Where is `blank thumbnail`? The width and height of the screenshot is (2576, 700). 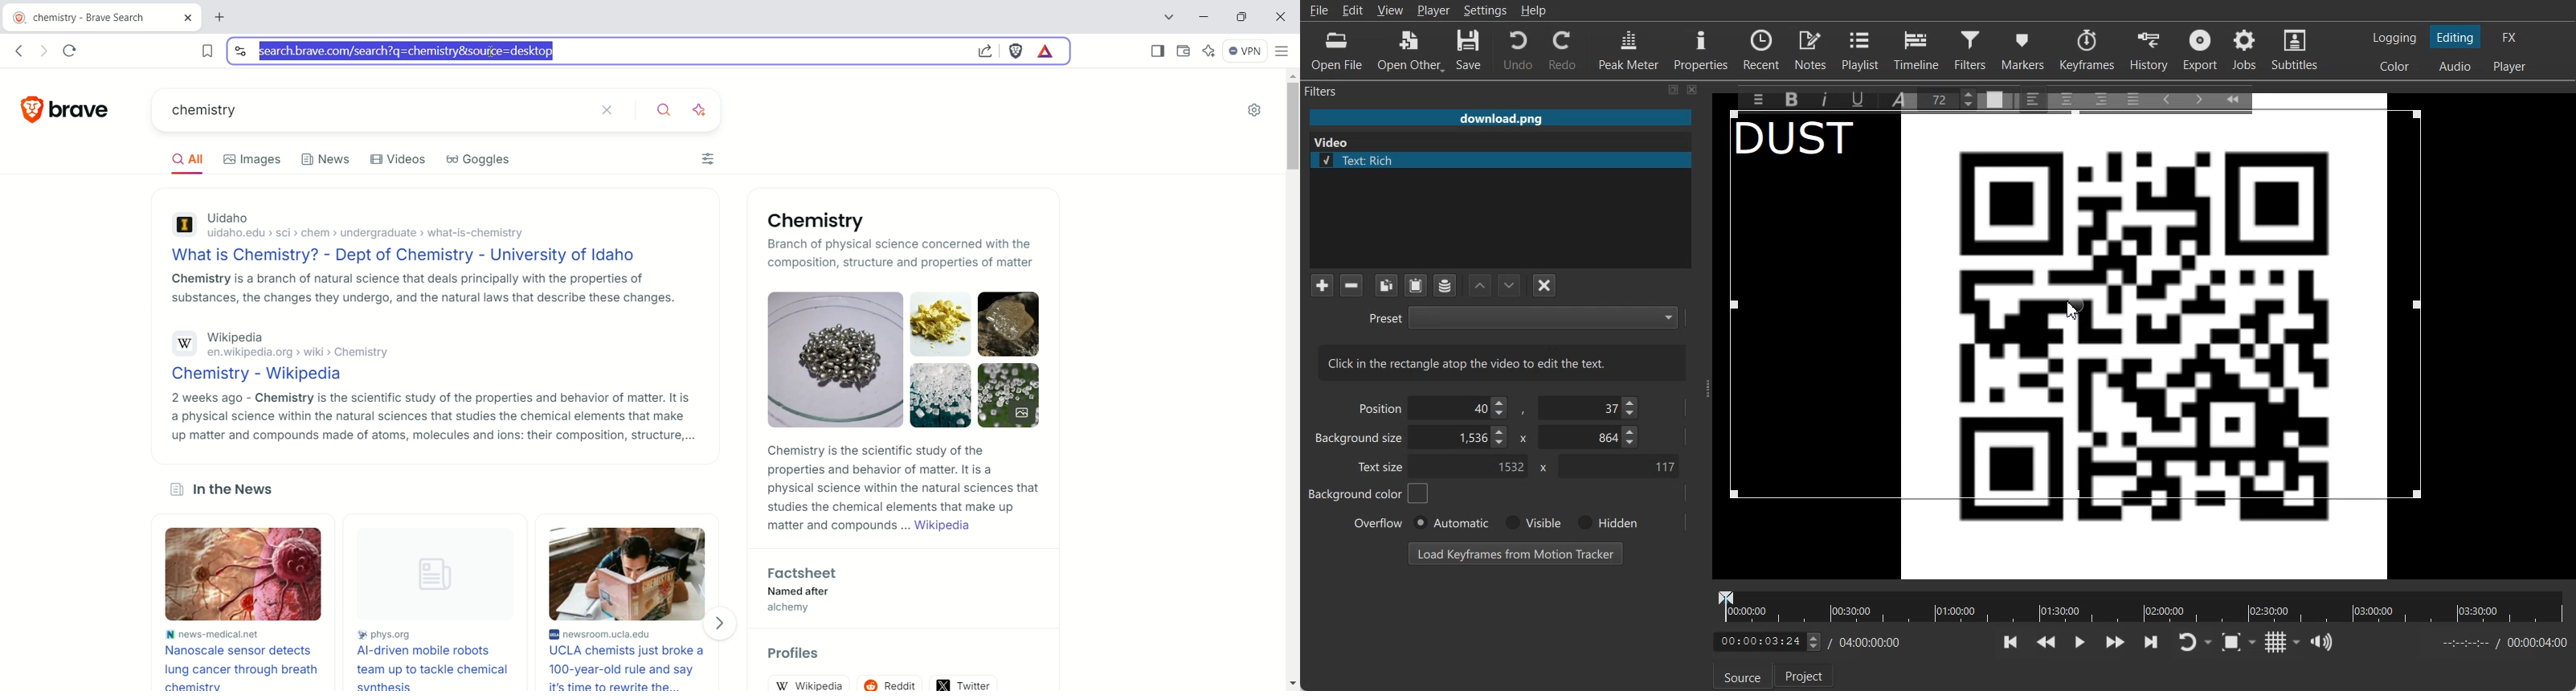 blank thumbnail is located at coordinates (442, 576).